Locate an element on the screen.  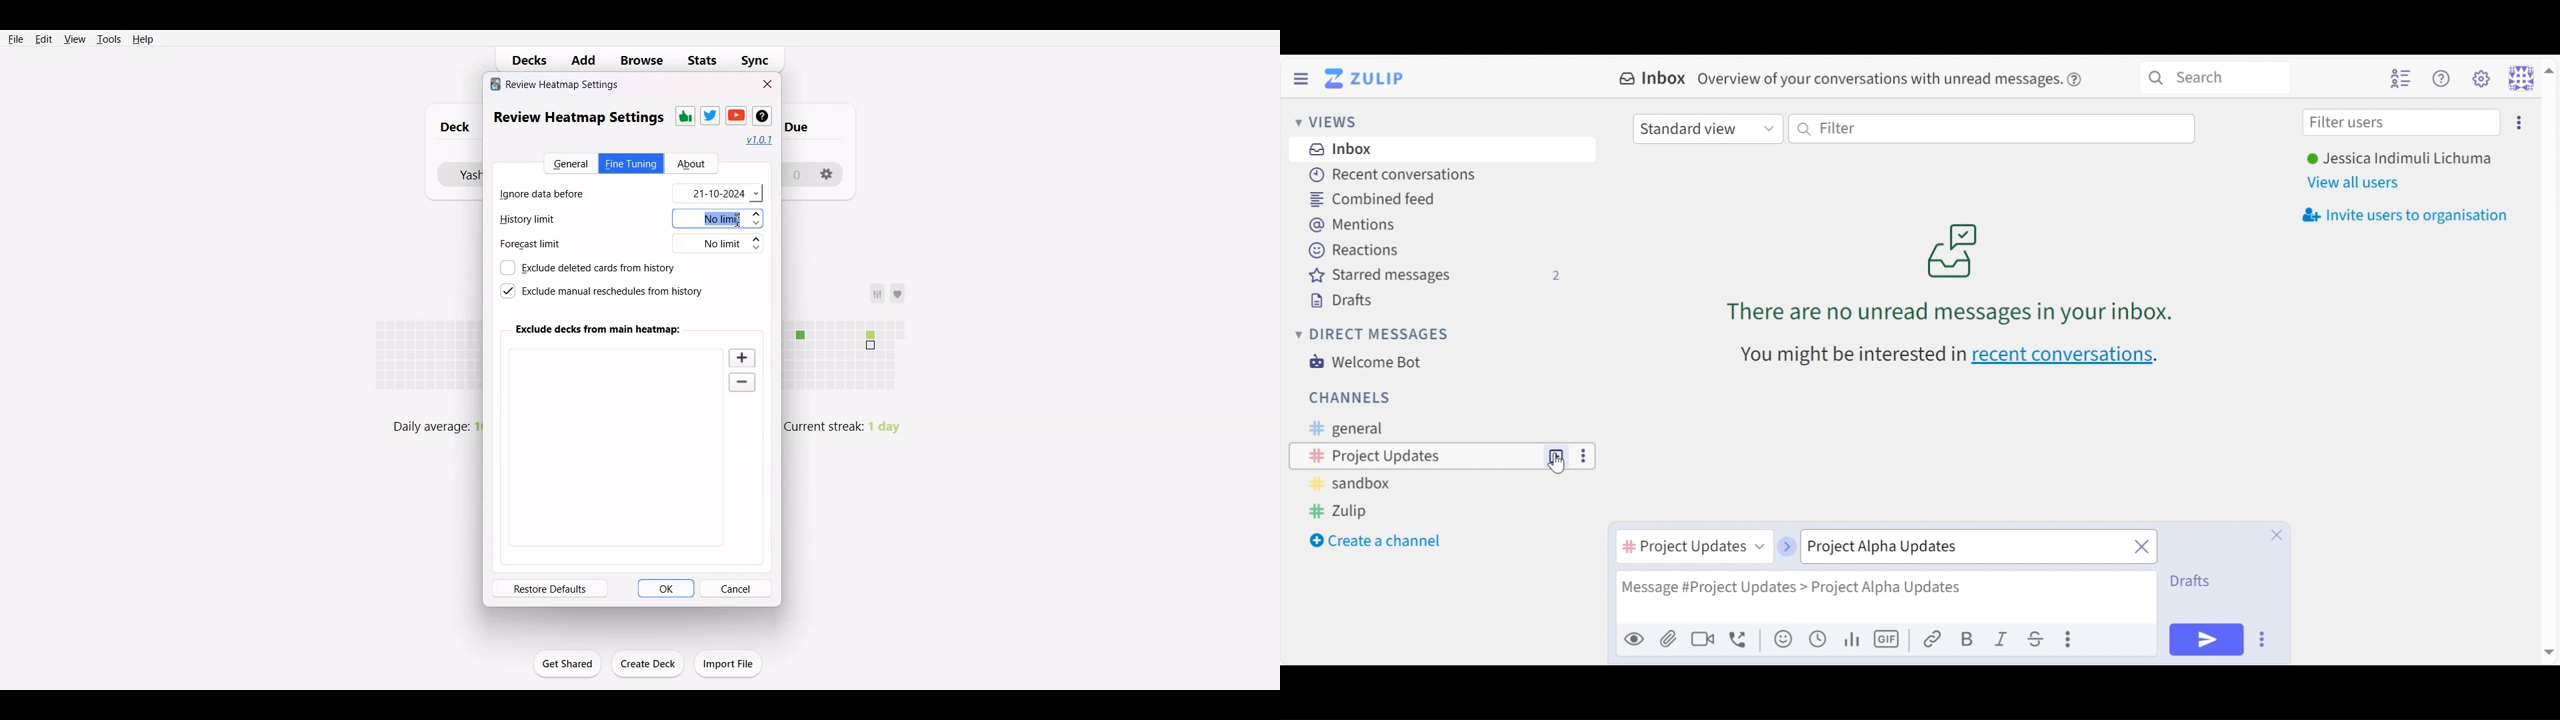
Import File is located at coordinates (729, 663).